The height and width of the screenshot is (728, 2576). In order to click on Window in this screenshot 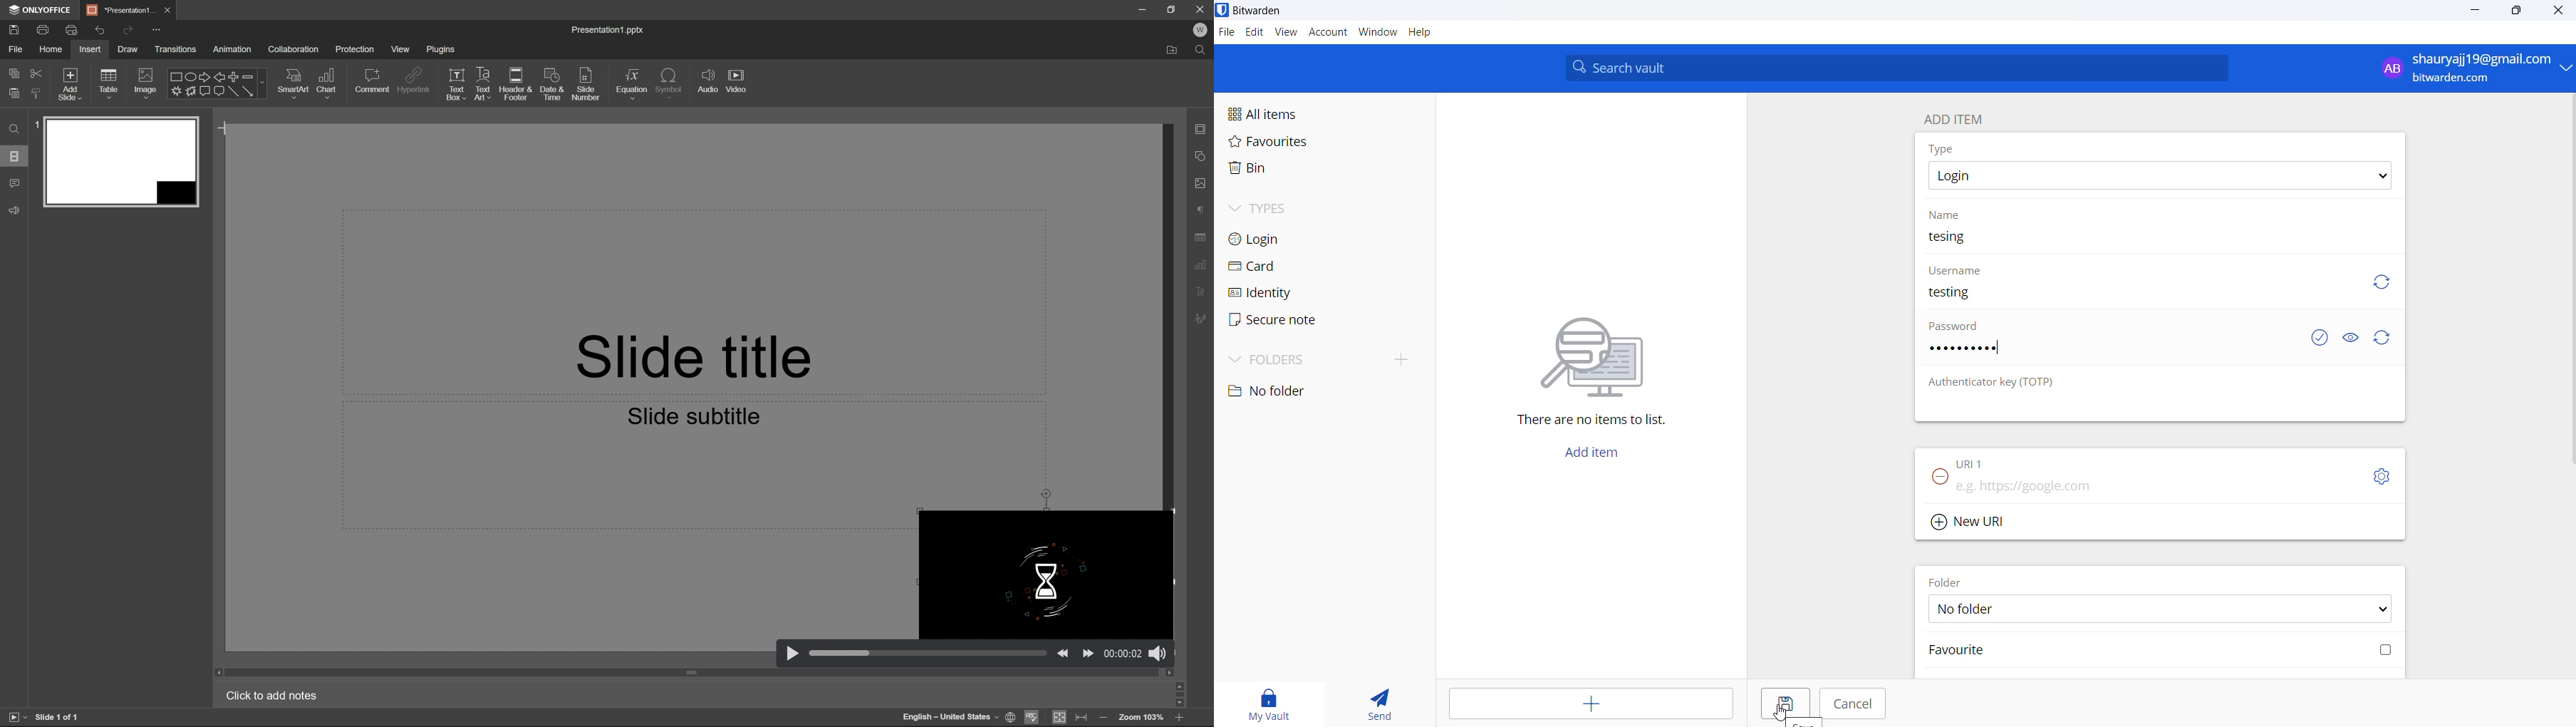, I will do `click(1378, 35)`.